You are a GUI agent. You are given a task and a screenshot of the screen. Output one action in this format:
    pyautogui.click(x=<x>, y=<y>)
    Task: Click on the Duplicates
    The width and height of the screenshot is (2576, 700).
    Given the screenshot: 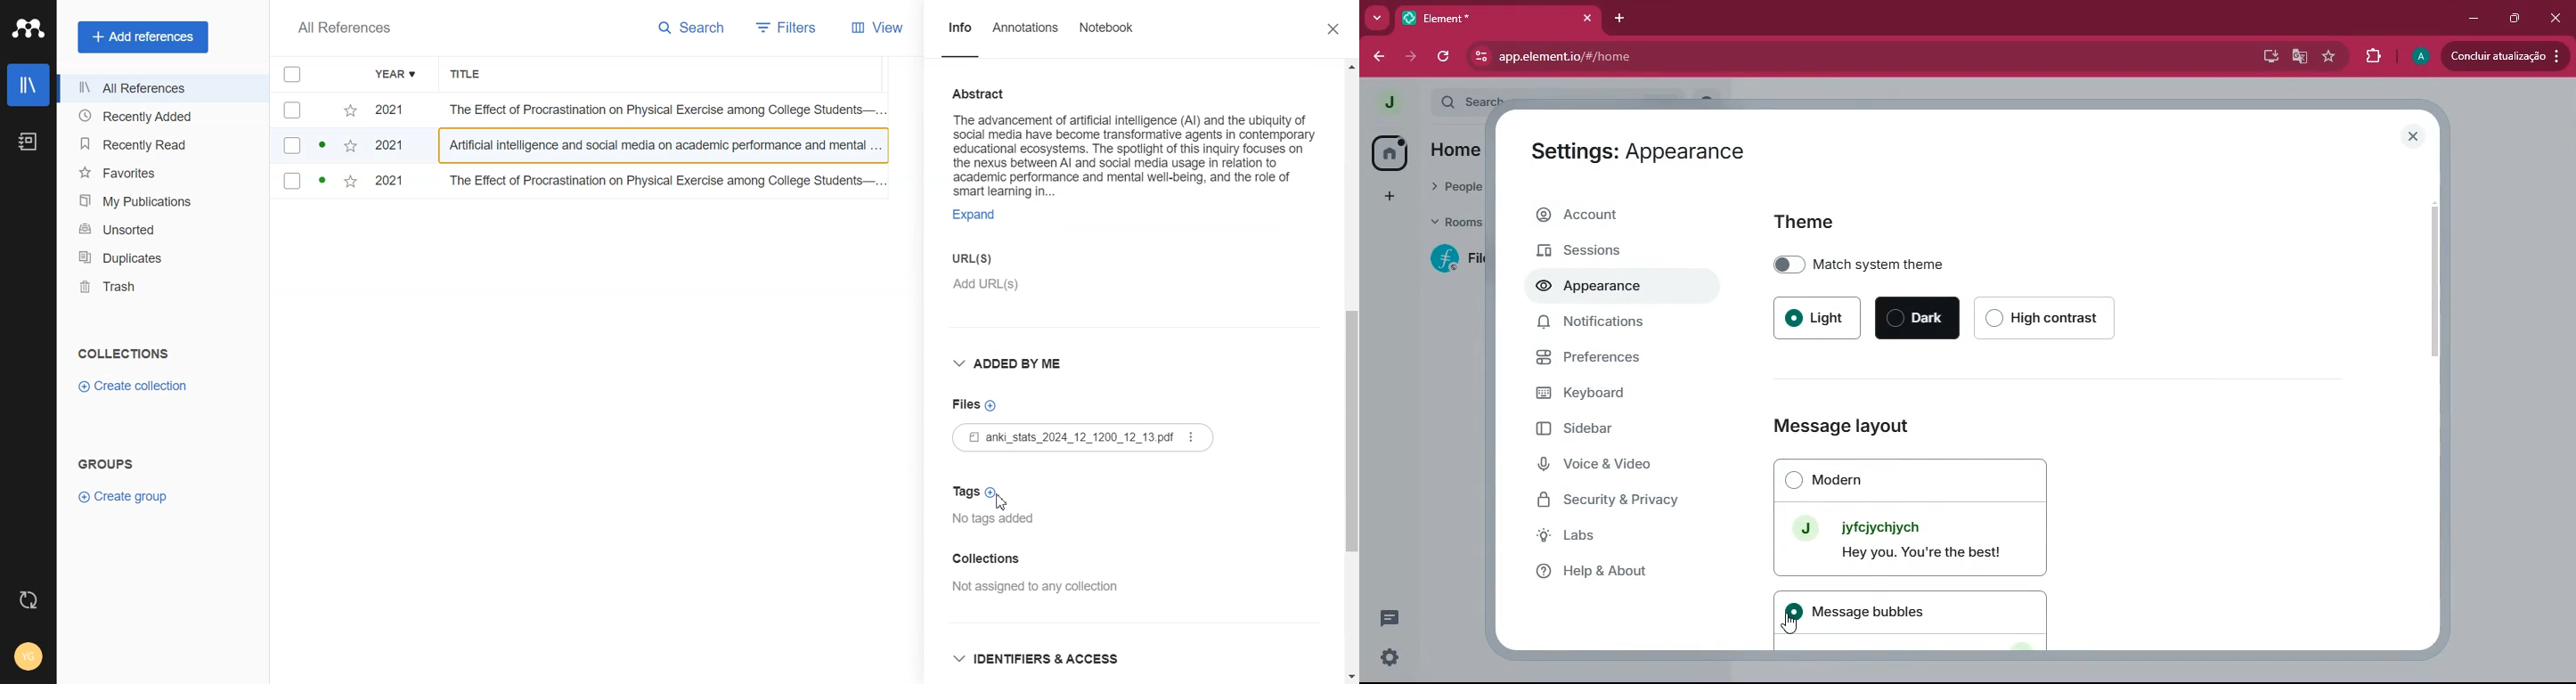 What is the action you would take?
    pyautogui.click(x=162, y=258)
    